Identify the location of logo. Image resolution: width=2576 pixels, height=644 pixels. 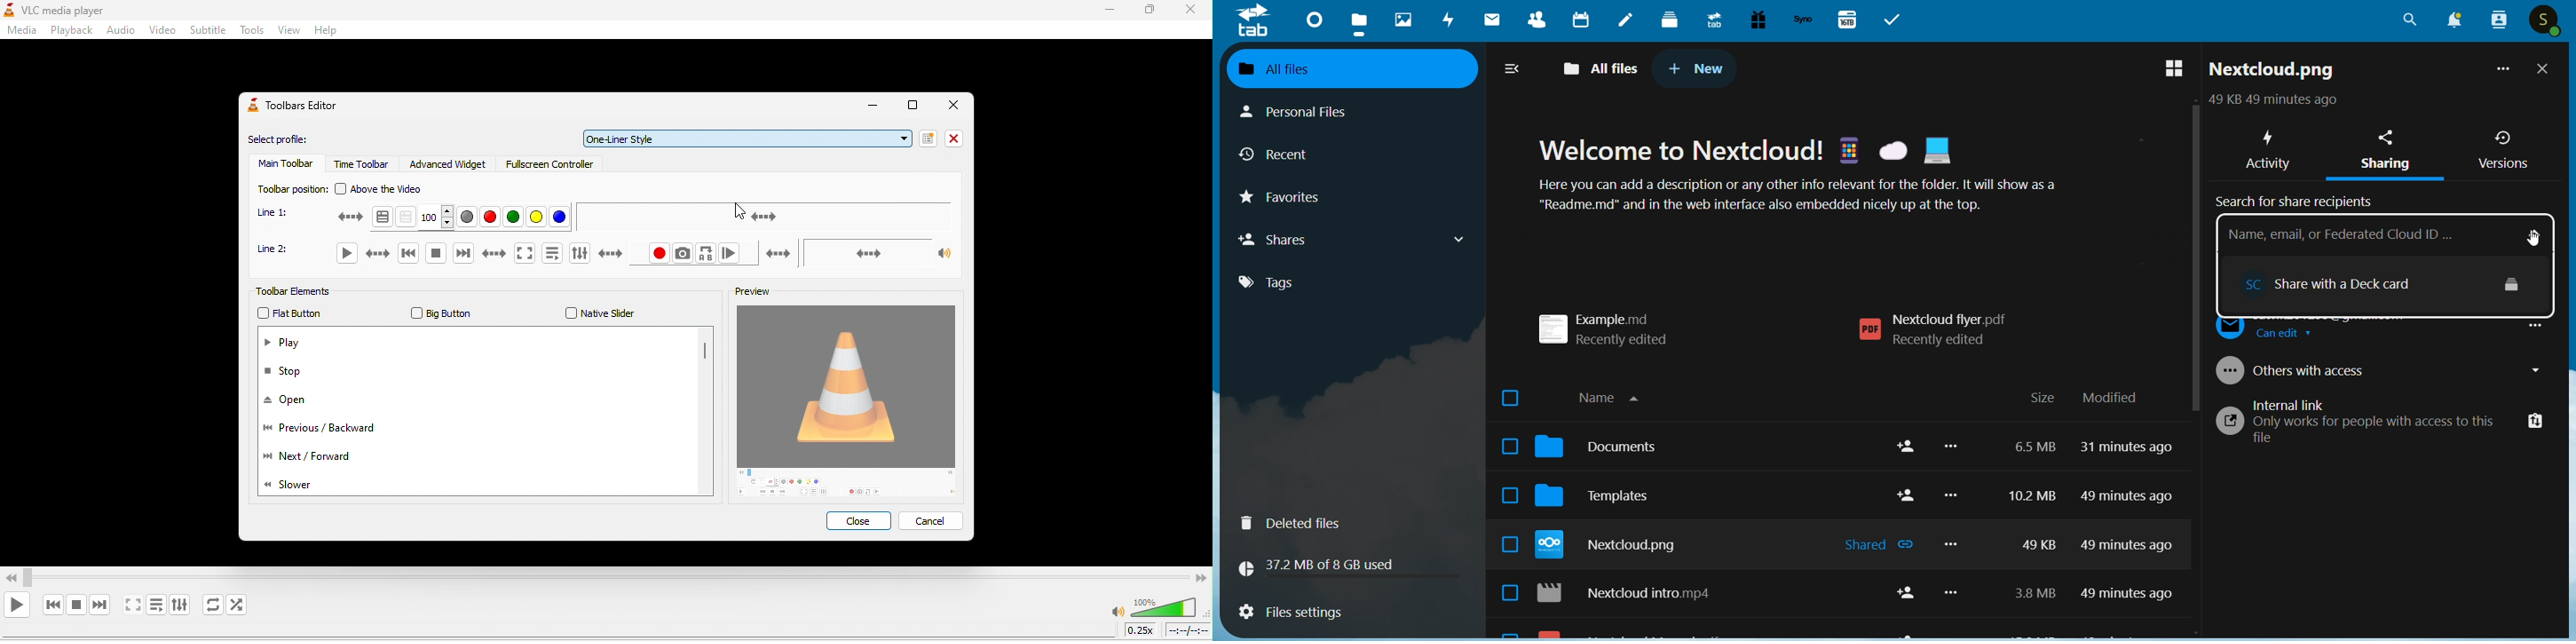
(1254, 21).